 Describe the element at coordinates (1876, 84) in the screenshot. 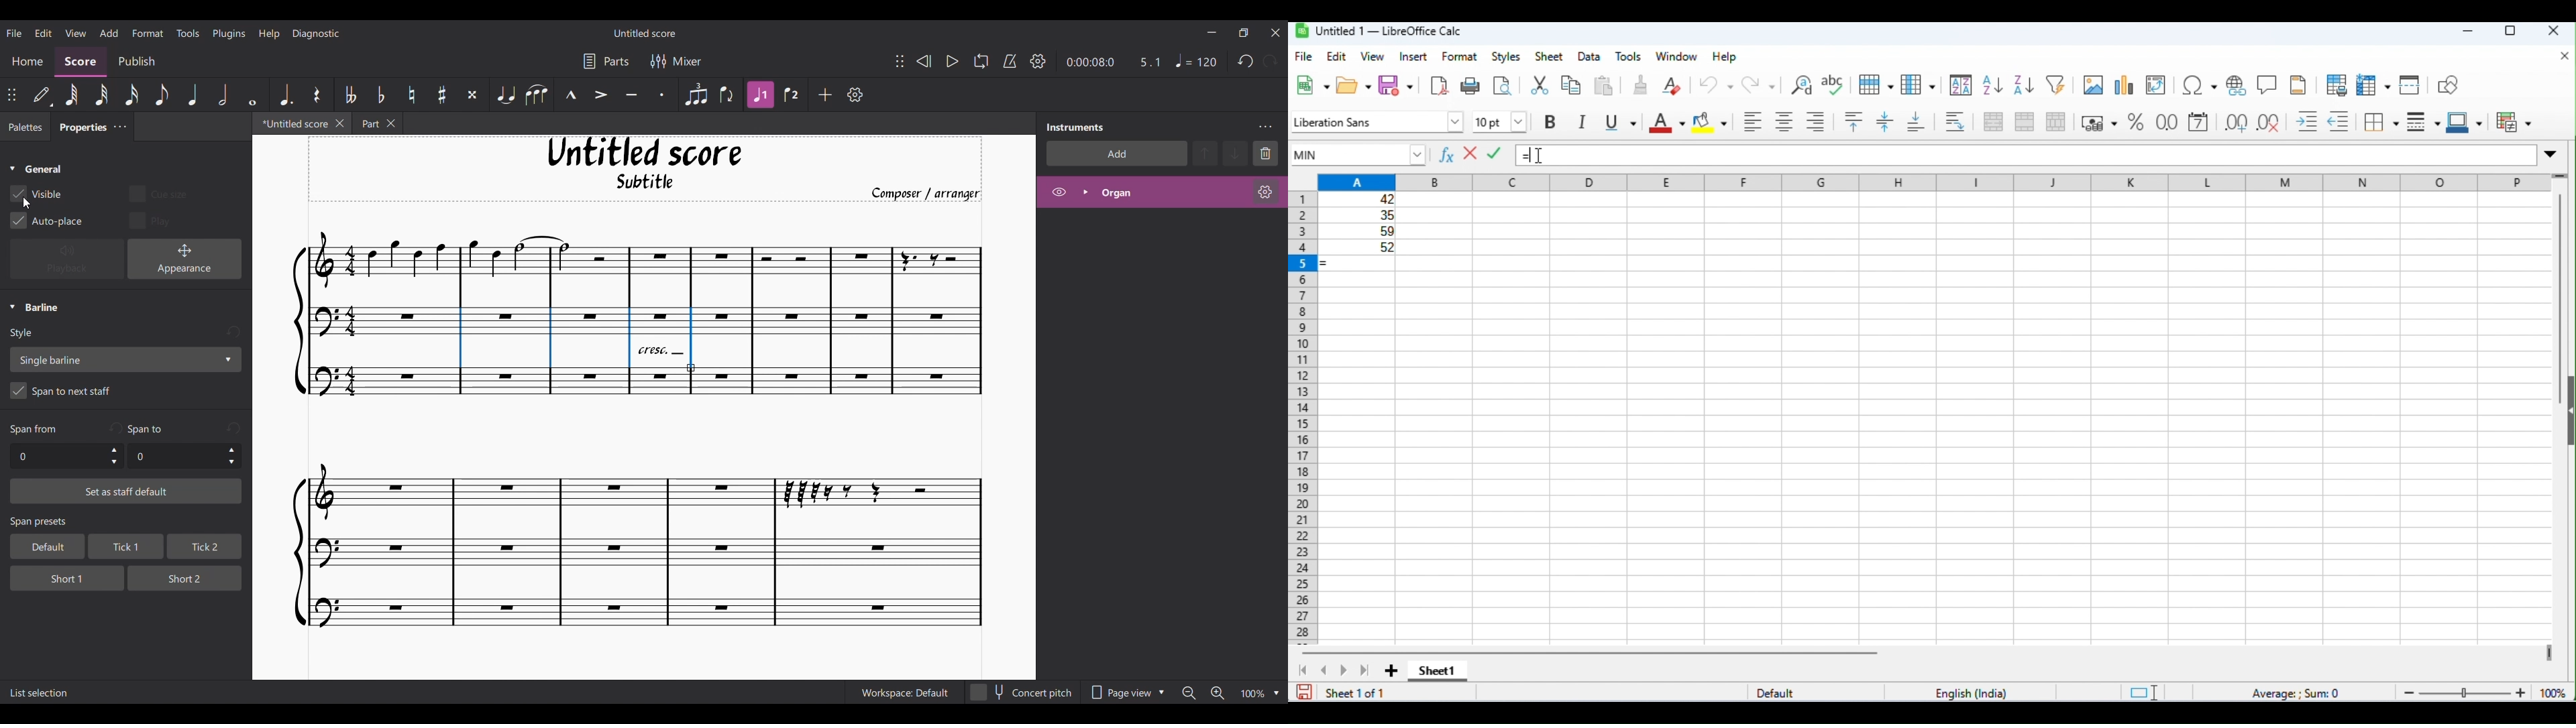

I see `row` at that location.